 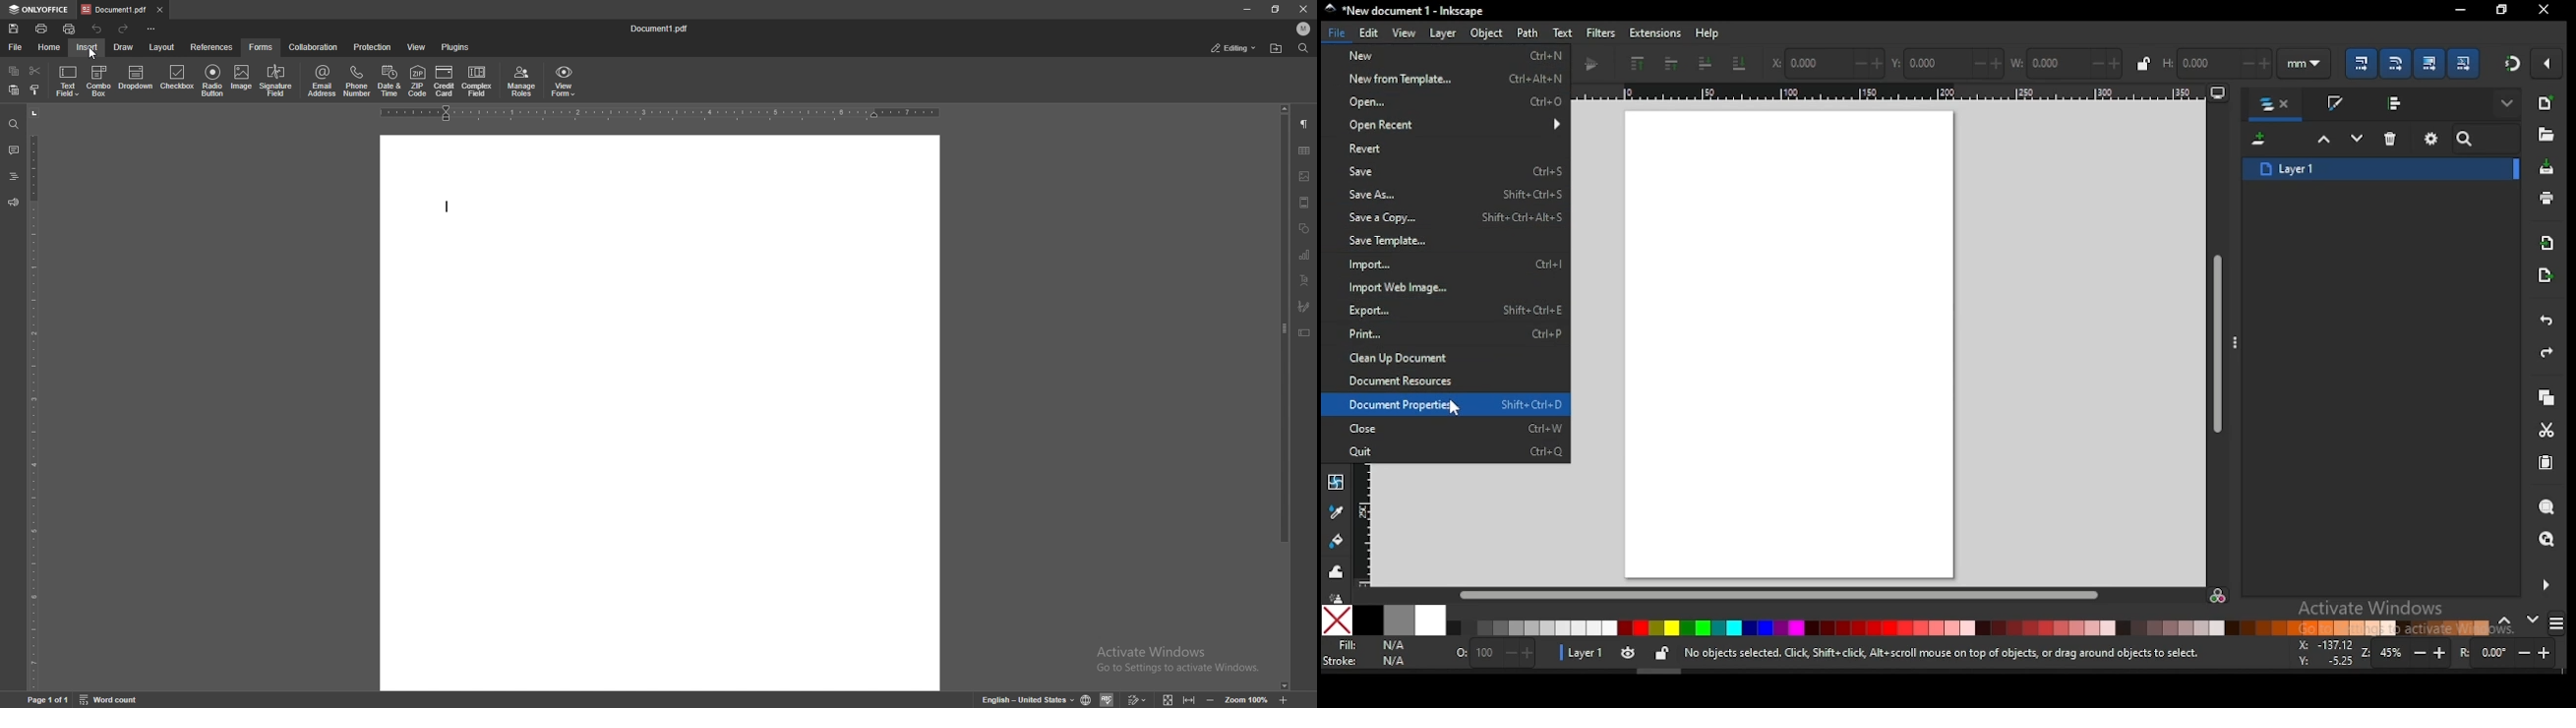 What do you see at coordinates (49, 47) in the screenshot?
I see `home` at bounding box center [49, 47].